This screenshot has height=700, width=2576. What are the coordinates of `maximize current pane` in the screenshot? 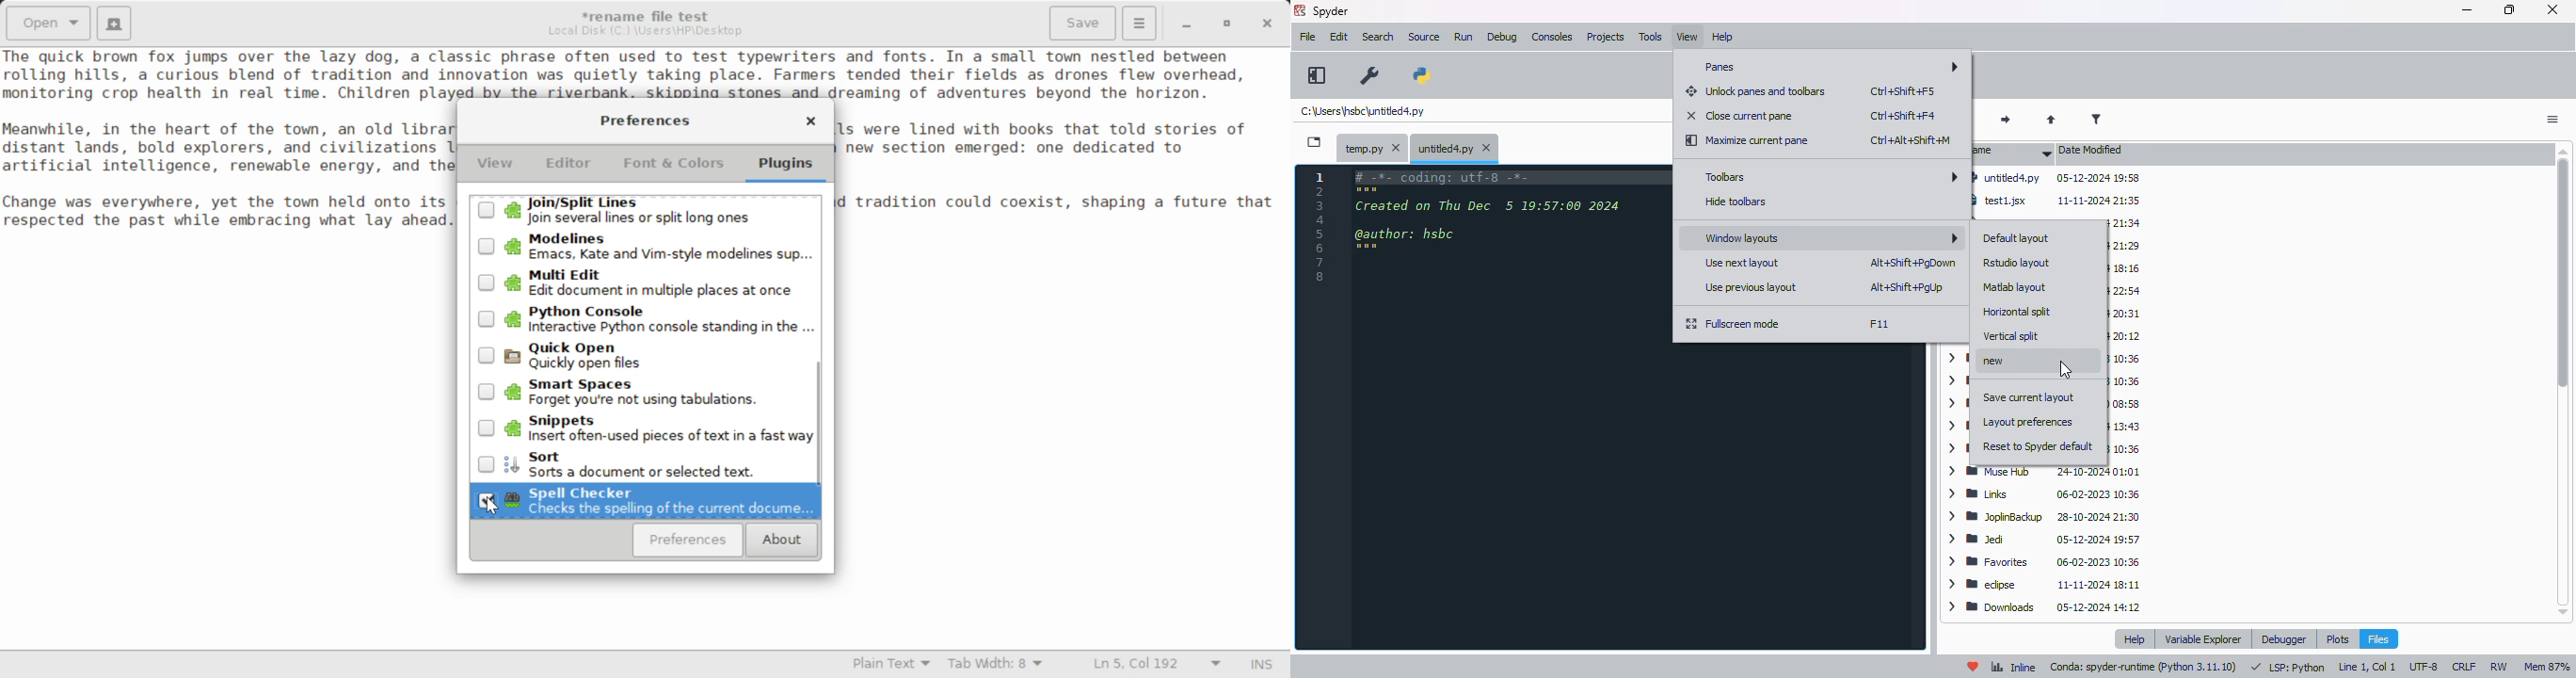 It's located at (1749, 141).